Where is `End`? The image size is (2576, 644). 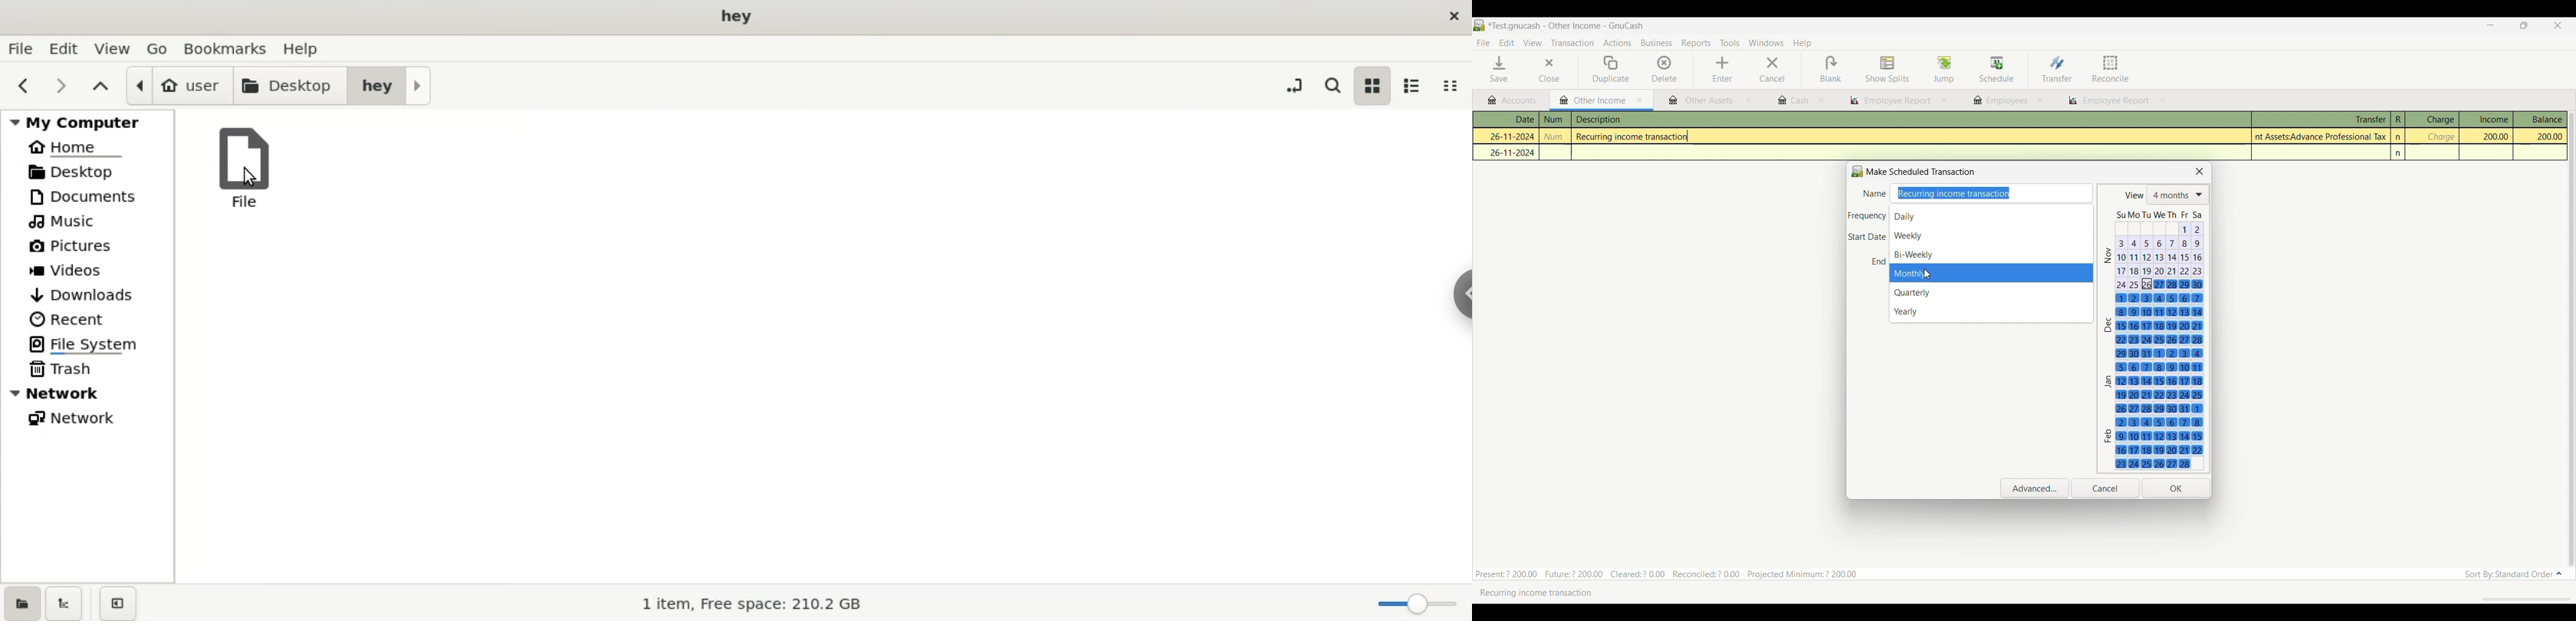
End is located at coordinates (1876, 261).